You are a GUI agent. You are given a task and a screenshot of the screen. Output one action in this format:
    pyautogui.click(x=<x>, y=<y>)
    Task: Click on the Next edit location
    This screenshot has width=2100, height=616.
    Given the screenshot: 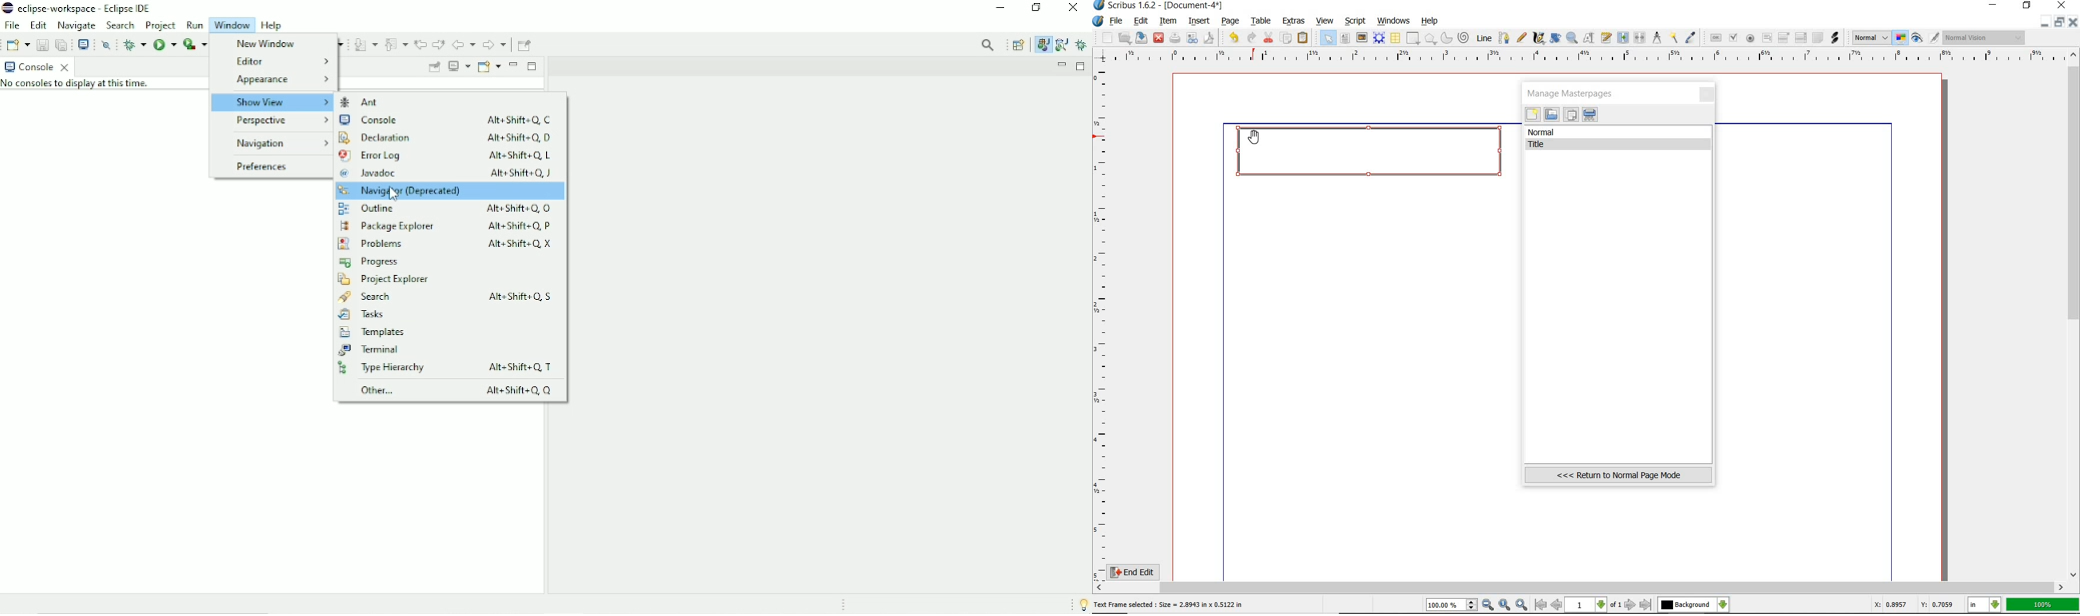 What is the action you would take?
    pyautogui.click(x=438, y=44)
    